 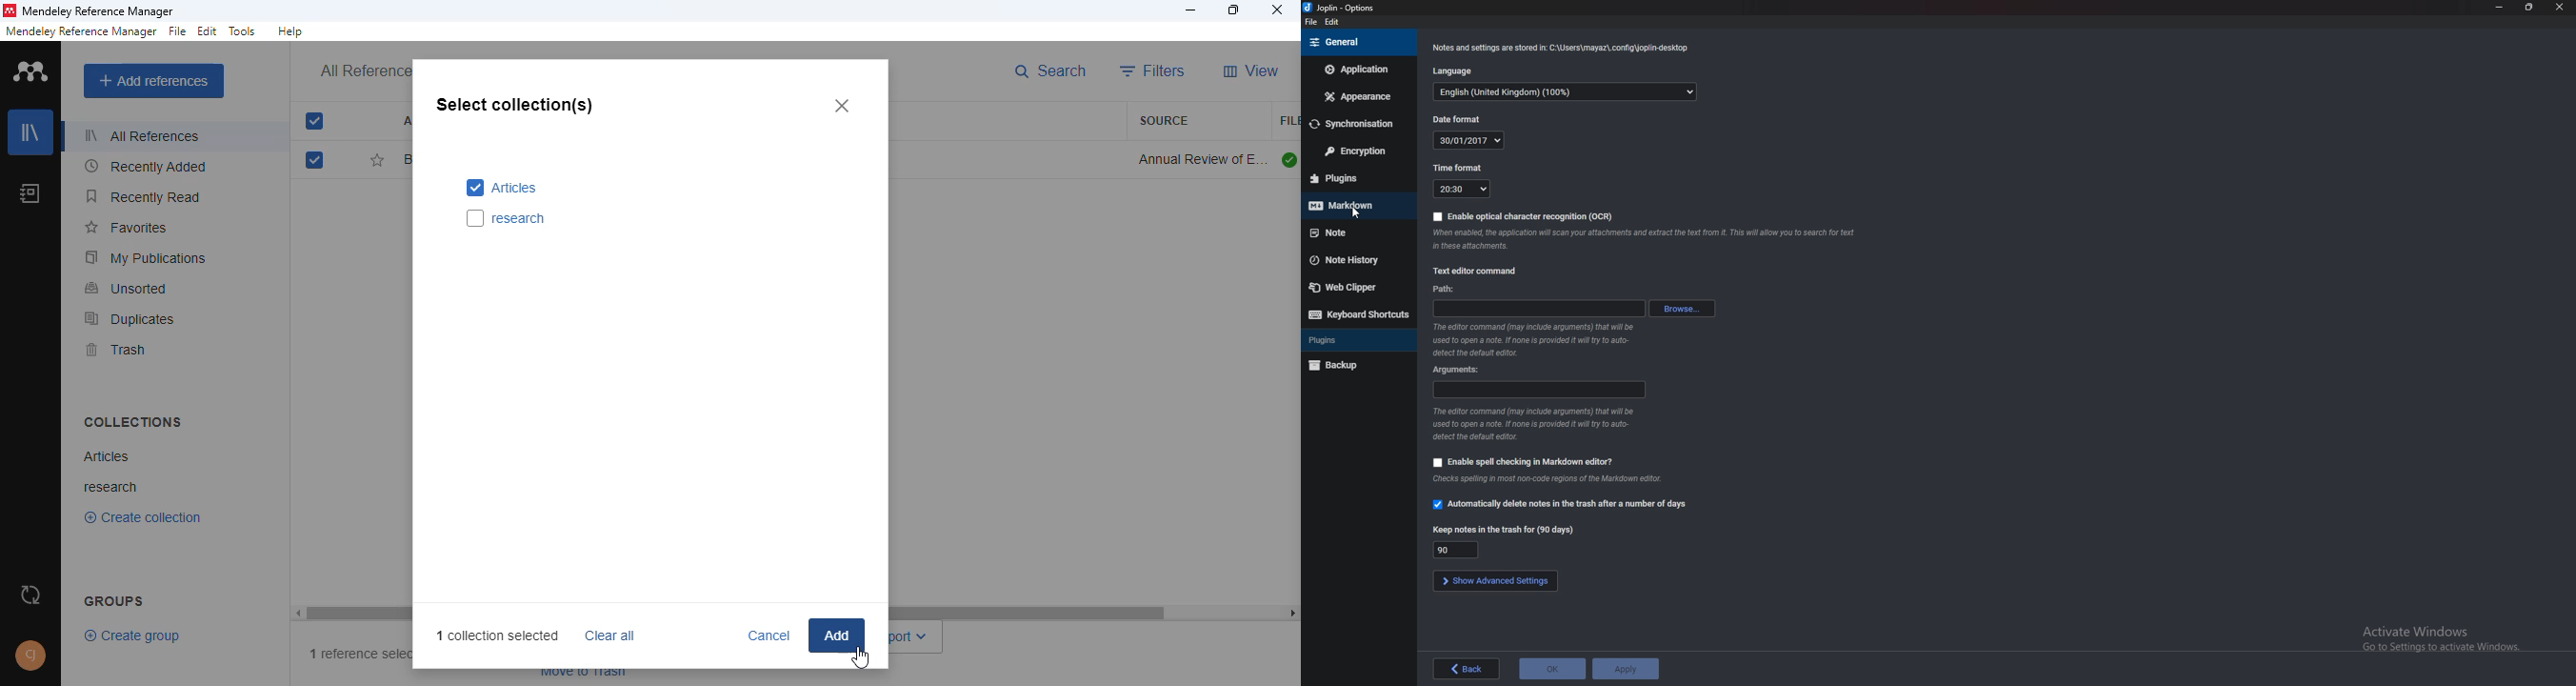 What do you see at coordinates (1353, 179) in the screenshot?
I see `Plugins` at bounding box center [1353, 179].